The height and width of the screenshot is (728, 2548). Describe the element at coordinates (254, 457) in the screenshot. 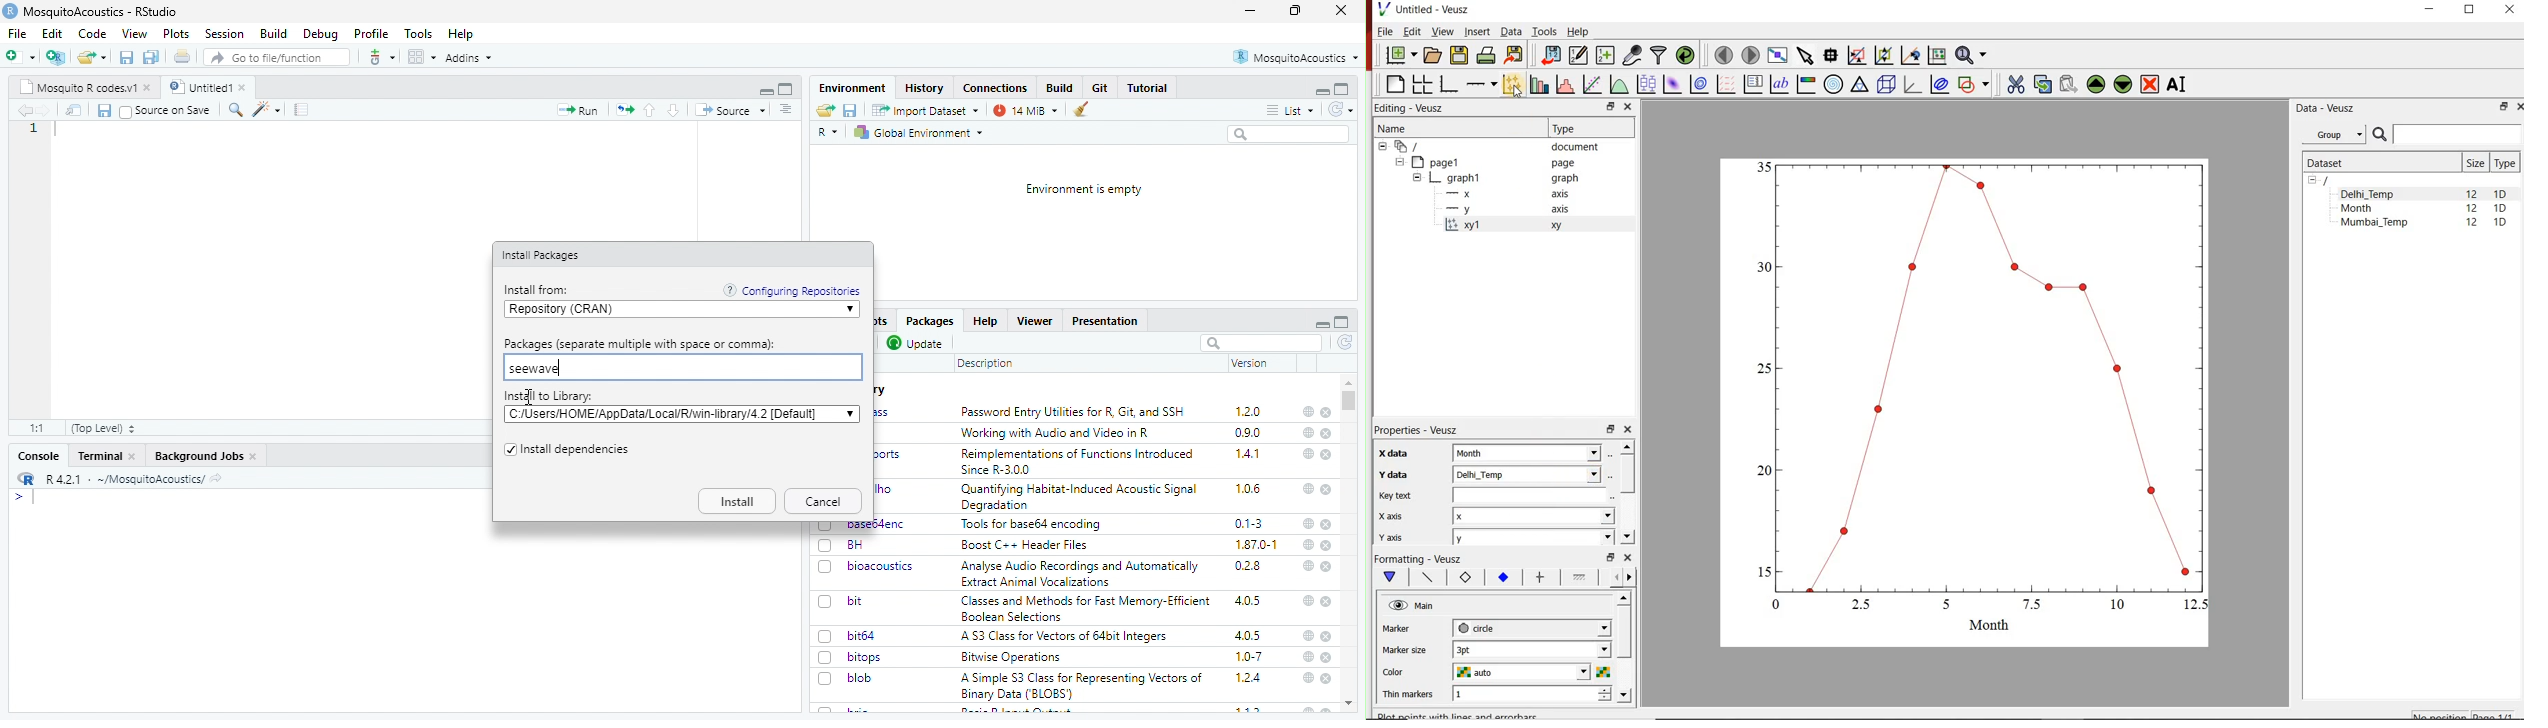

I see `close` at that location.